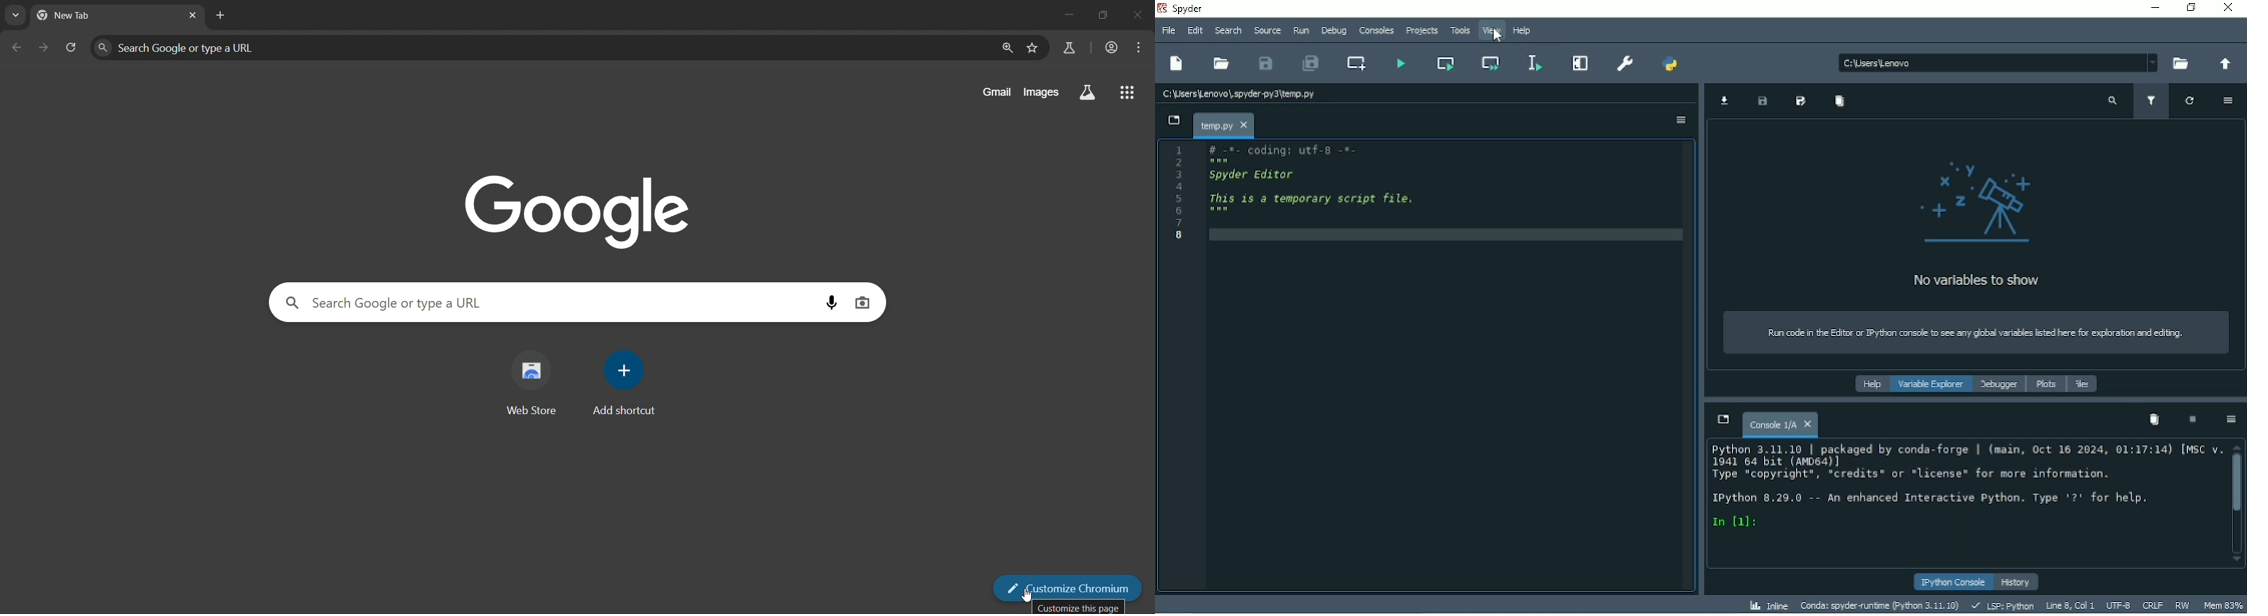 Image resolution: width=2268 pixels, height=616 pixels. What do you see at coordinates (1447, 63) in the screenshot?
I see `Run current cell` at bounding box center [1447, 63].